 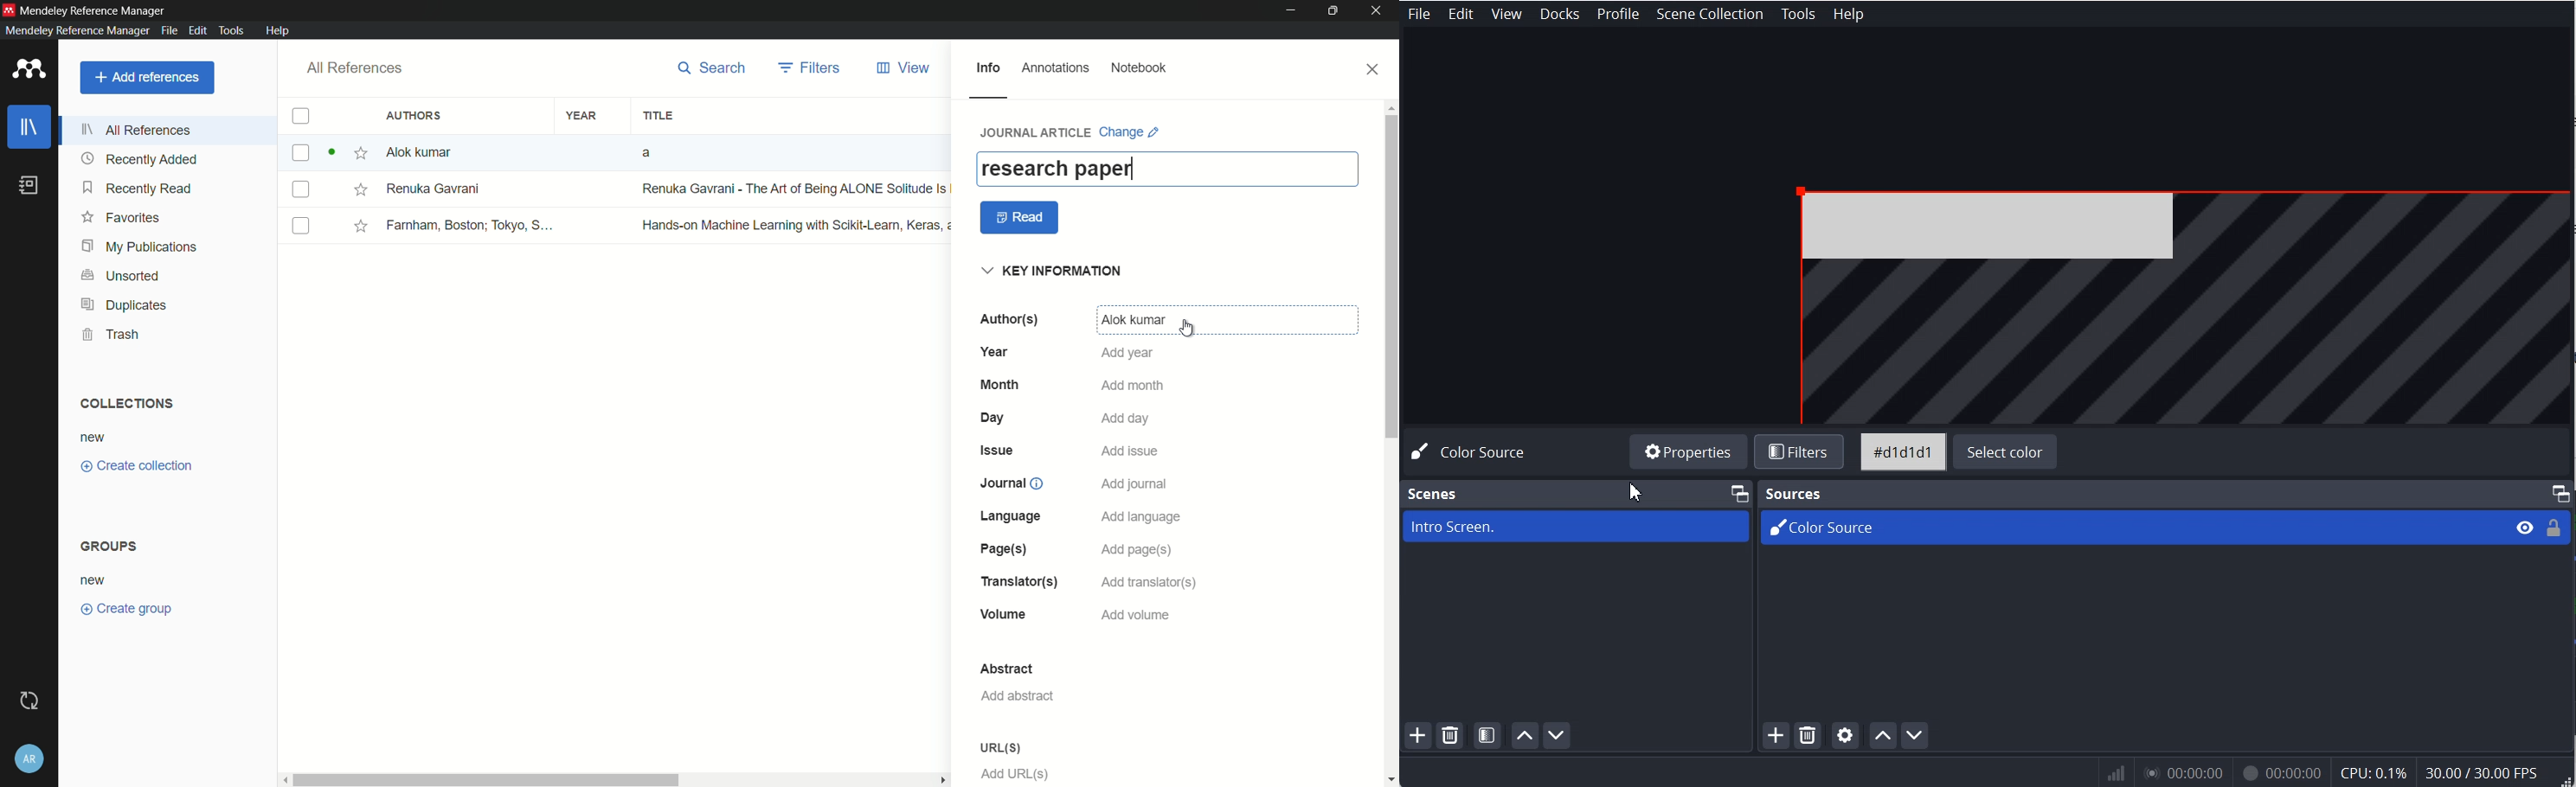 I want to click on vertical scrollbar, so click(x=1391, y=442).